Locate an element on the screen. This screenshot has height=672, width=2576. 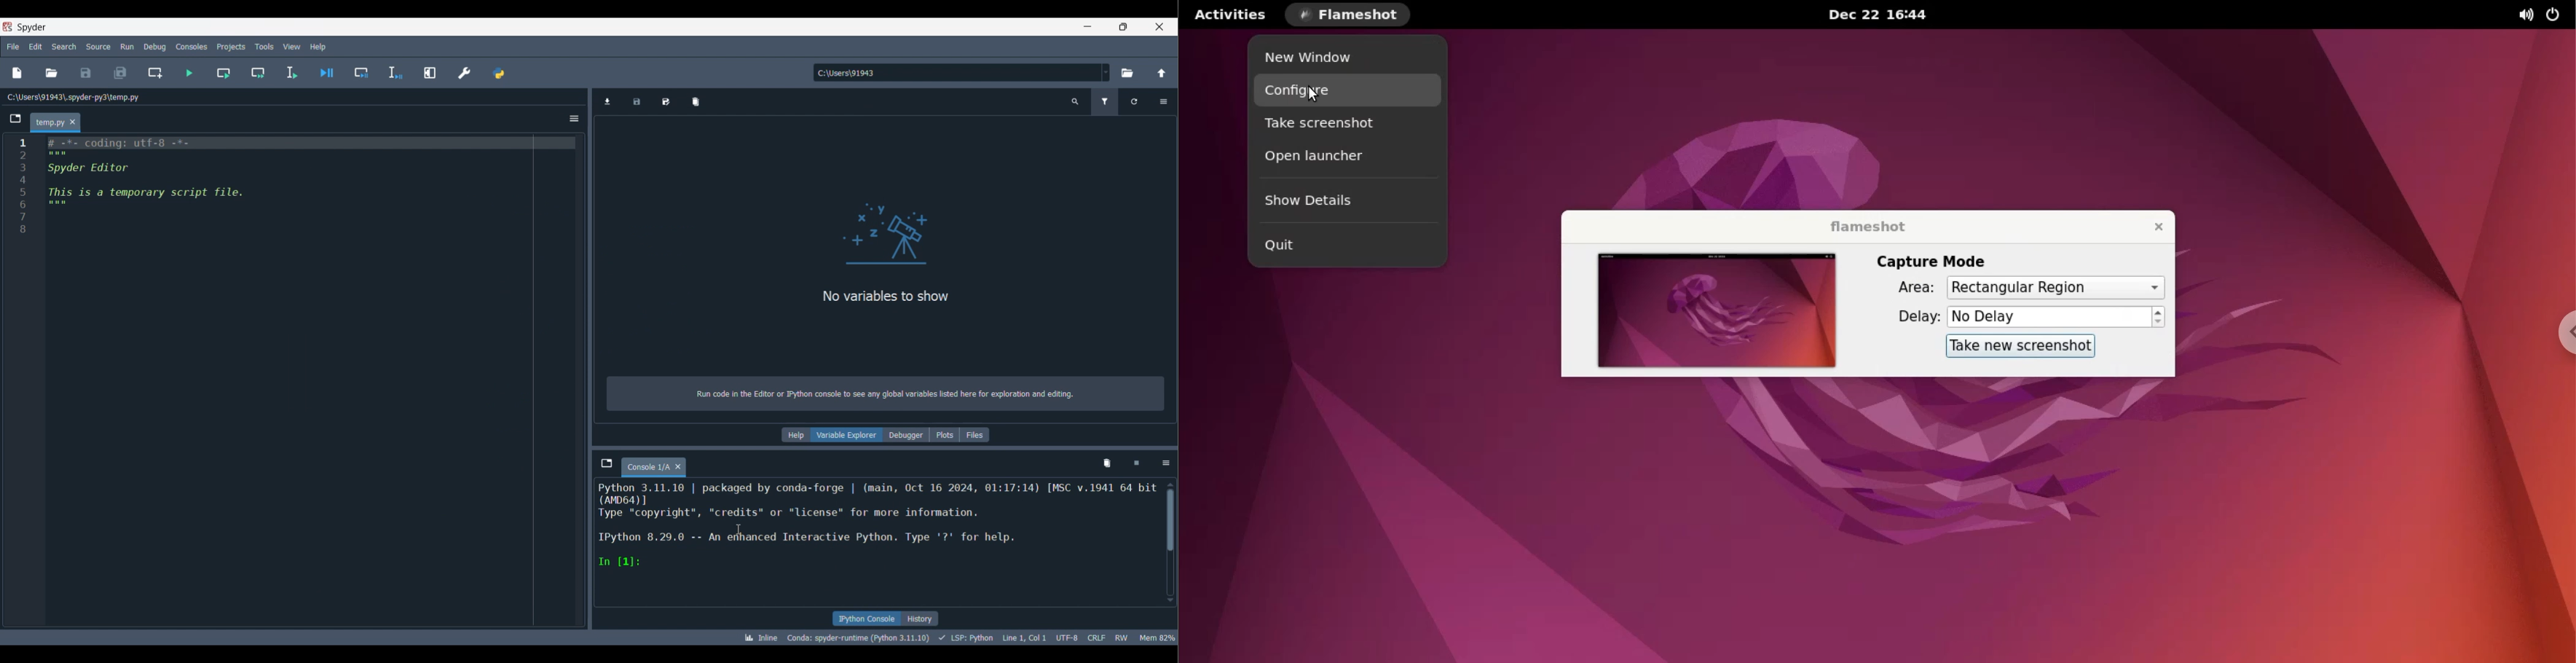
Debugger is located at coordinates (906, 435).